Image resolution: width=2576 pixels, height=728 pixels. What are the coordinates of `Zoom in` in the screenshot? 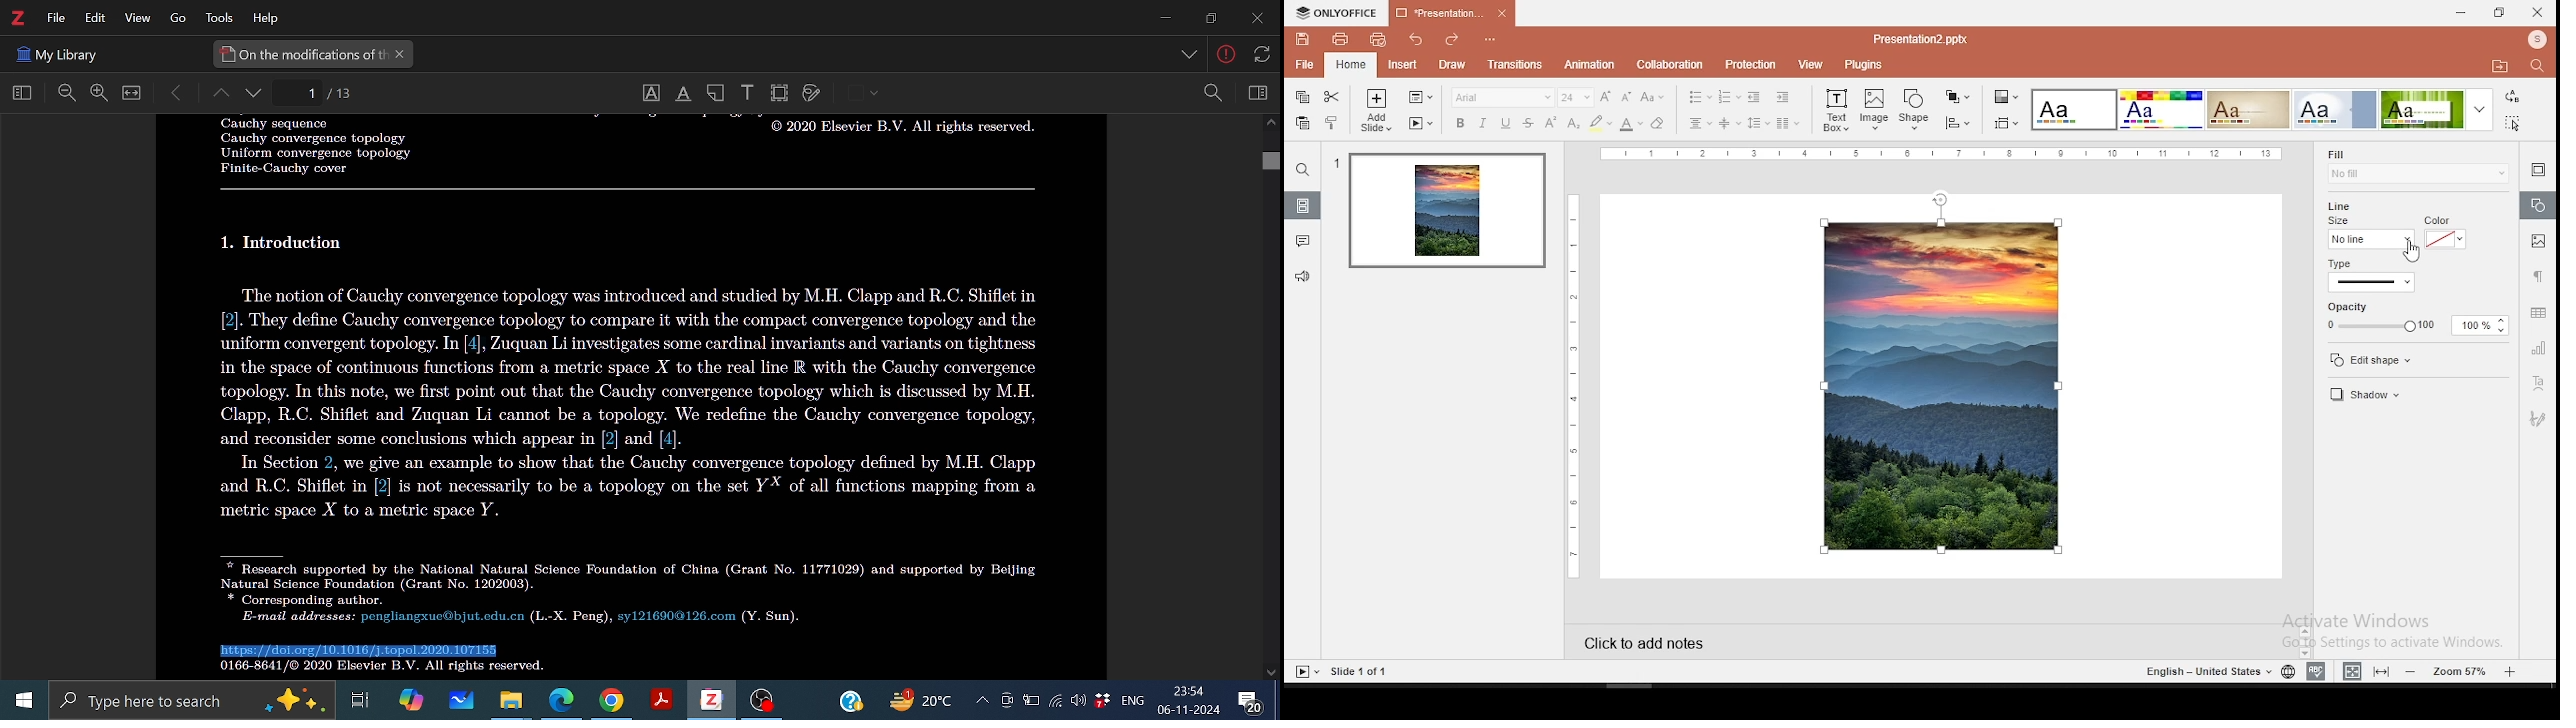 It's located at (98, 93).